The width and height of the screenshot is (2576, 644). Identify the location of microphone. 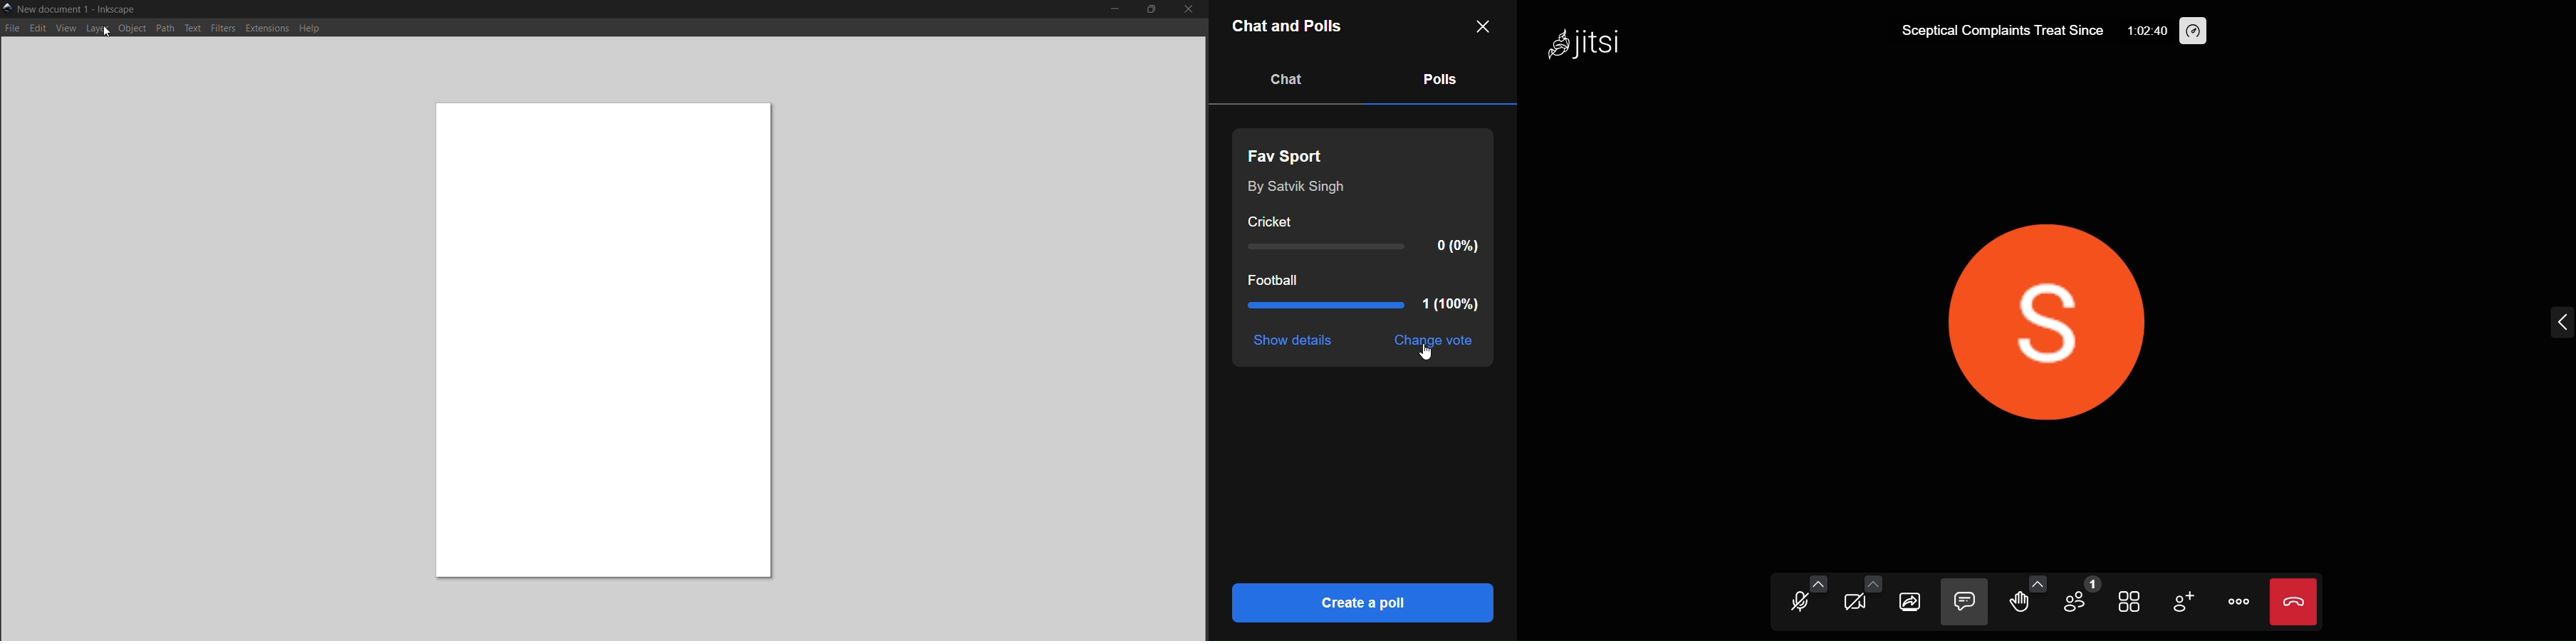
(1795, 605).